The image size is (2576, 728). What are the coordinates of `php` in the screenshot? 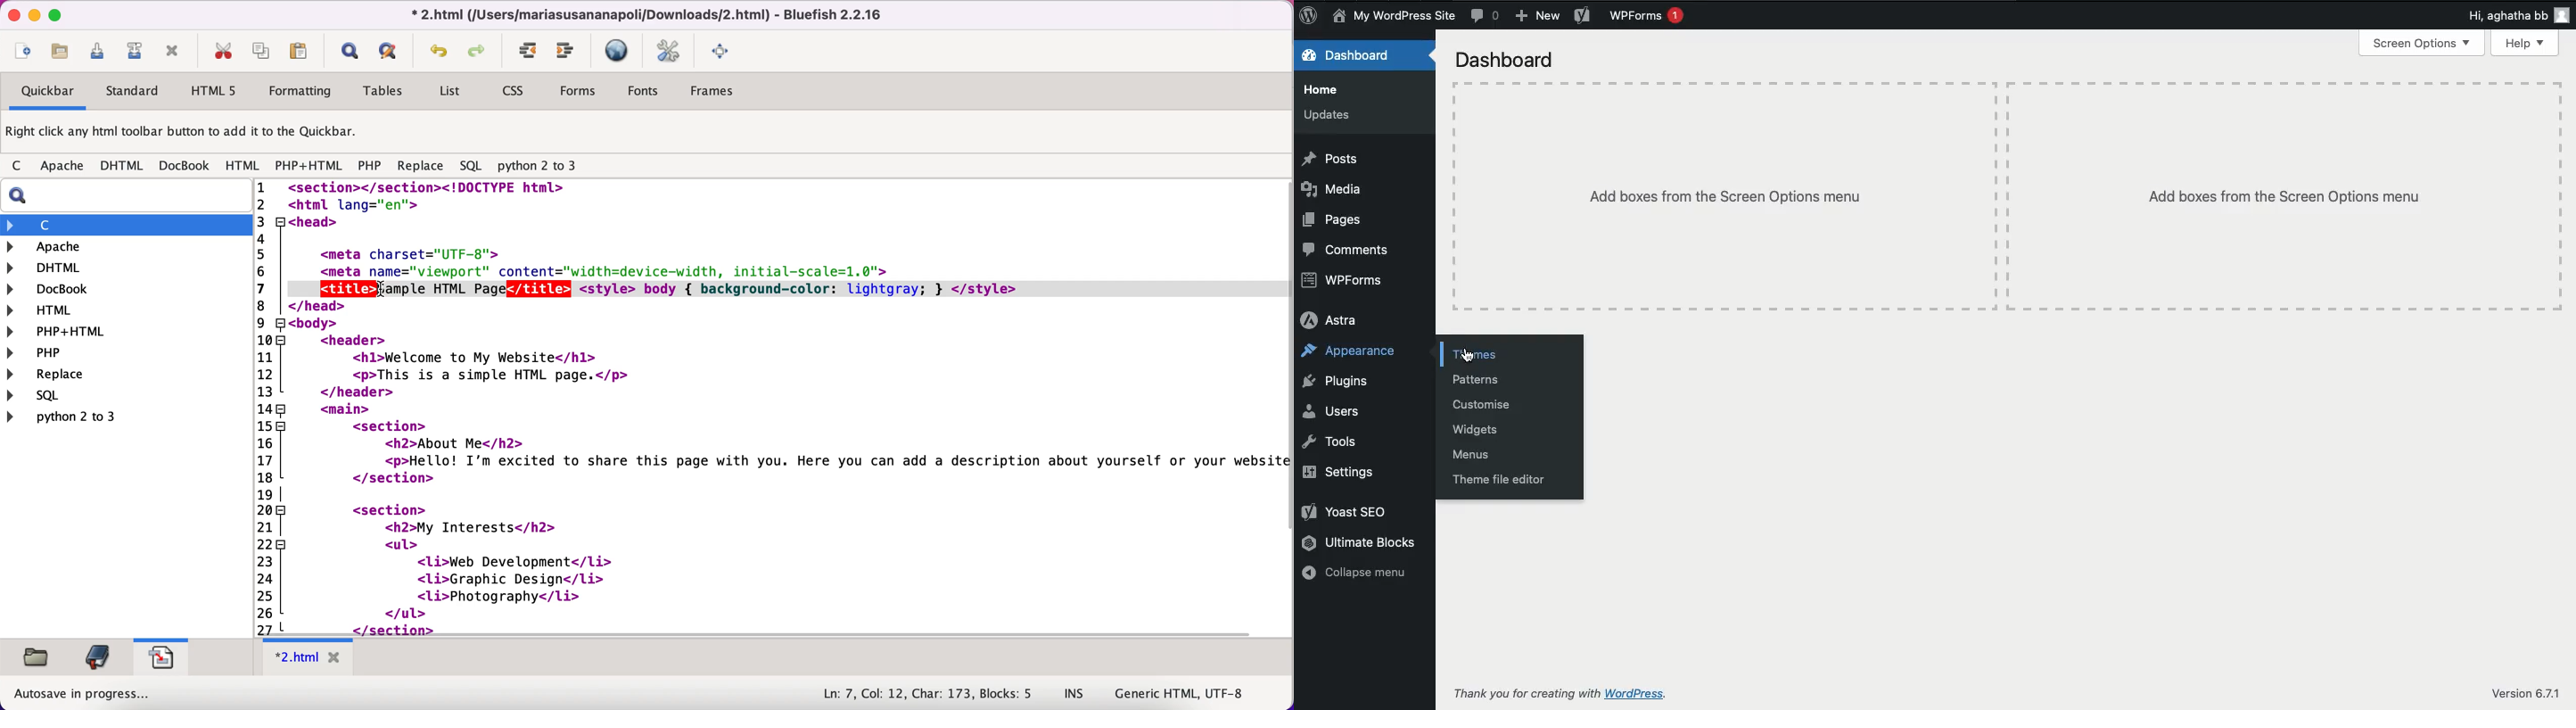 It's located at (63, 352).